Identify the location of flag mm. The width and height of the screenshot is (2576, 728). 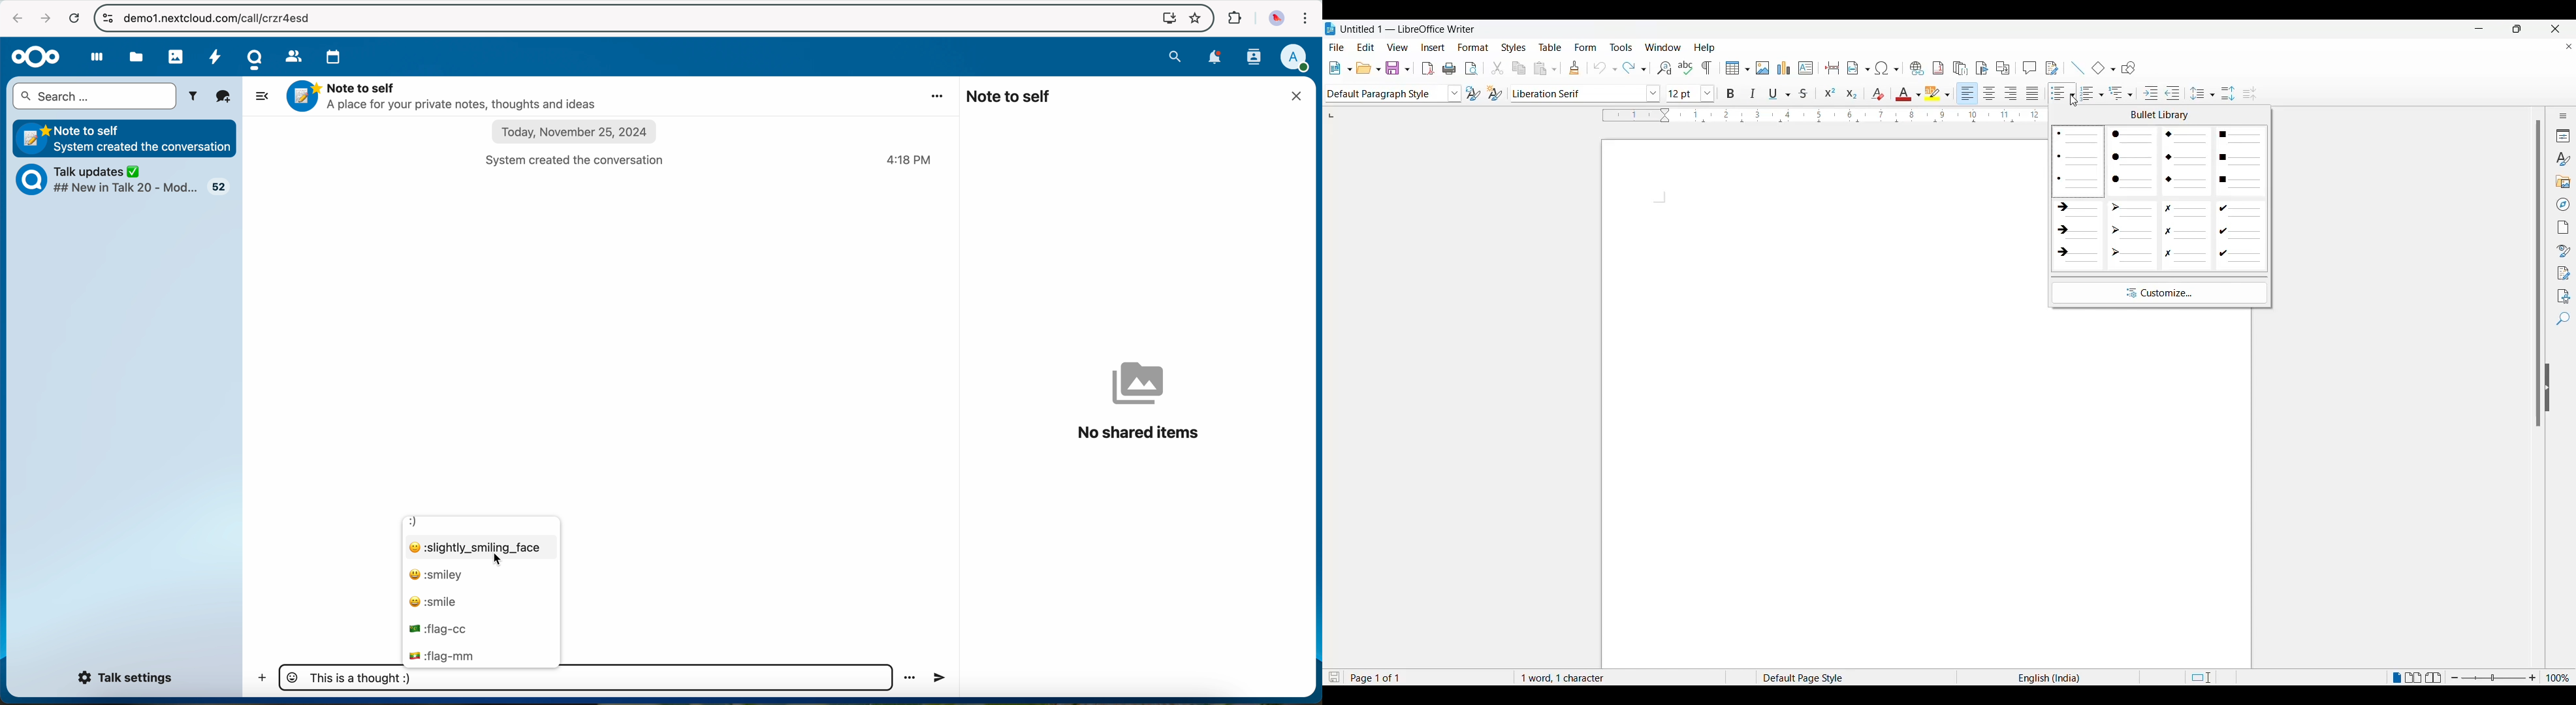
(445, 658).